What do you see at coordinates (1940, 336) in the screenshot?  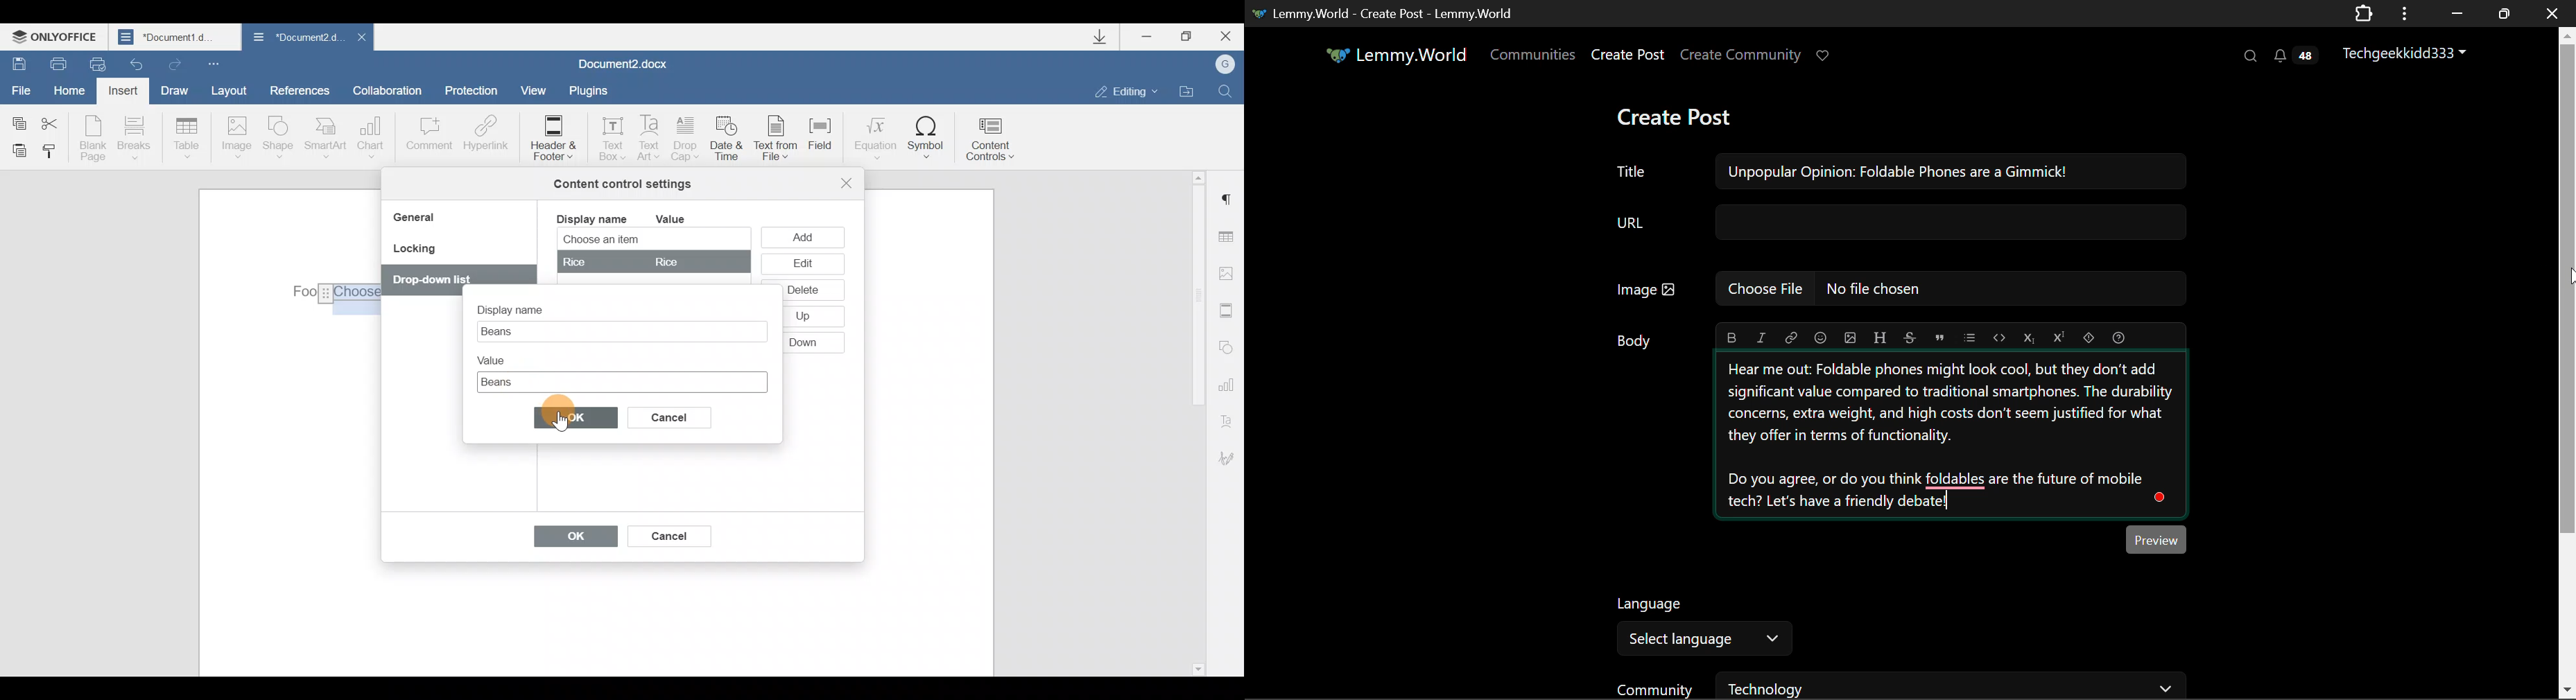 I see `quote` at bounding box center [1940, 336].